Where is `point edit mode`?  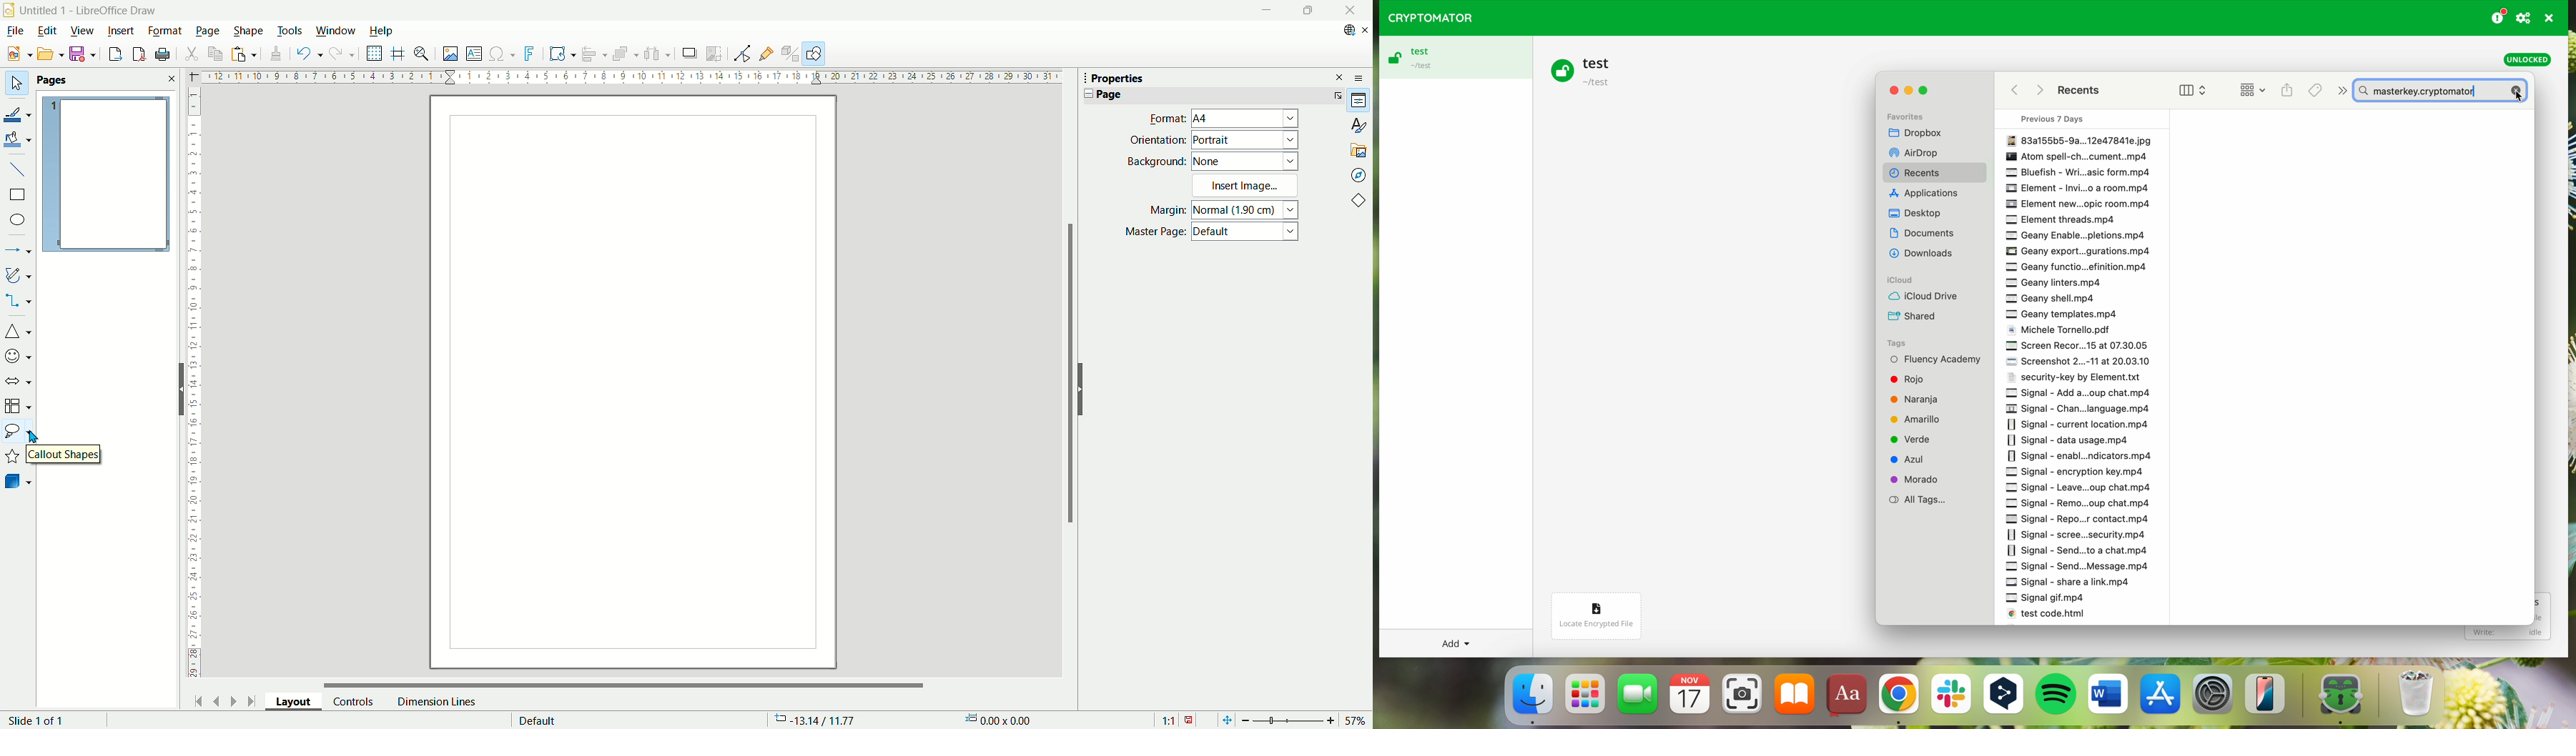 point edit mode is located at coordinates (741, 54).